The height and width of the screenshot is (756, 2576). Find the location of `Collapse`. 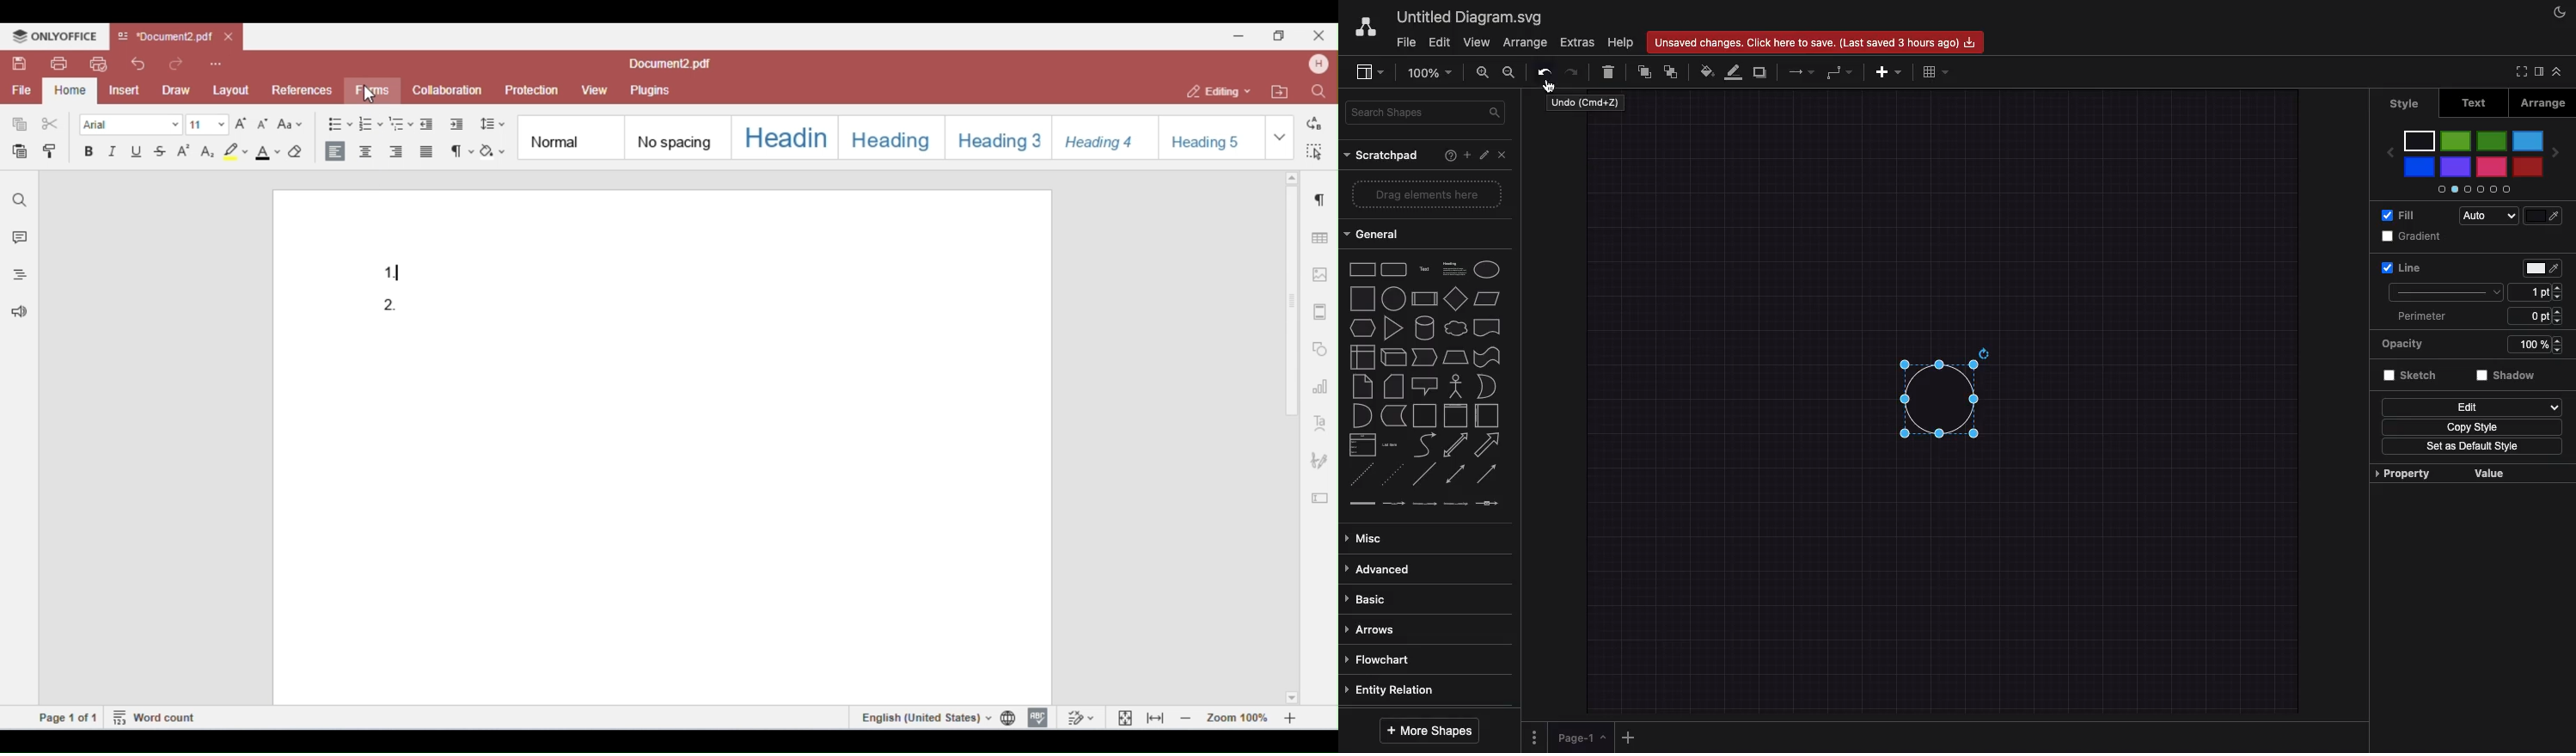

Collapse is located at coordinates (2561, 70).